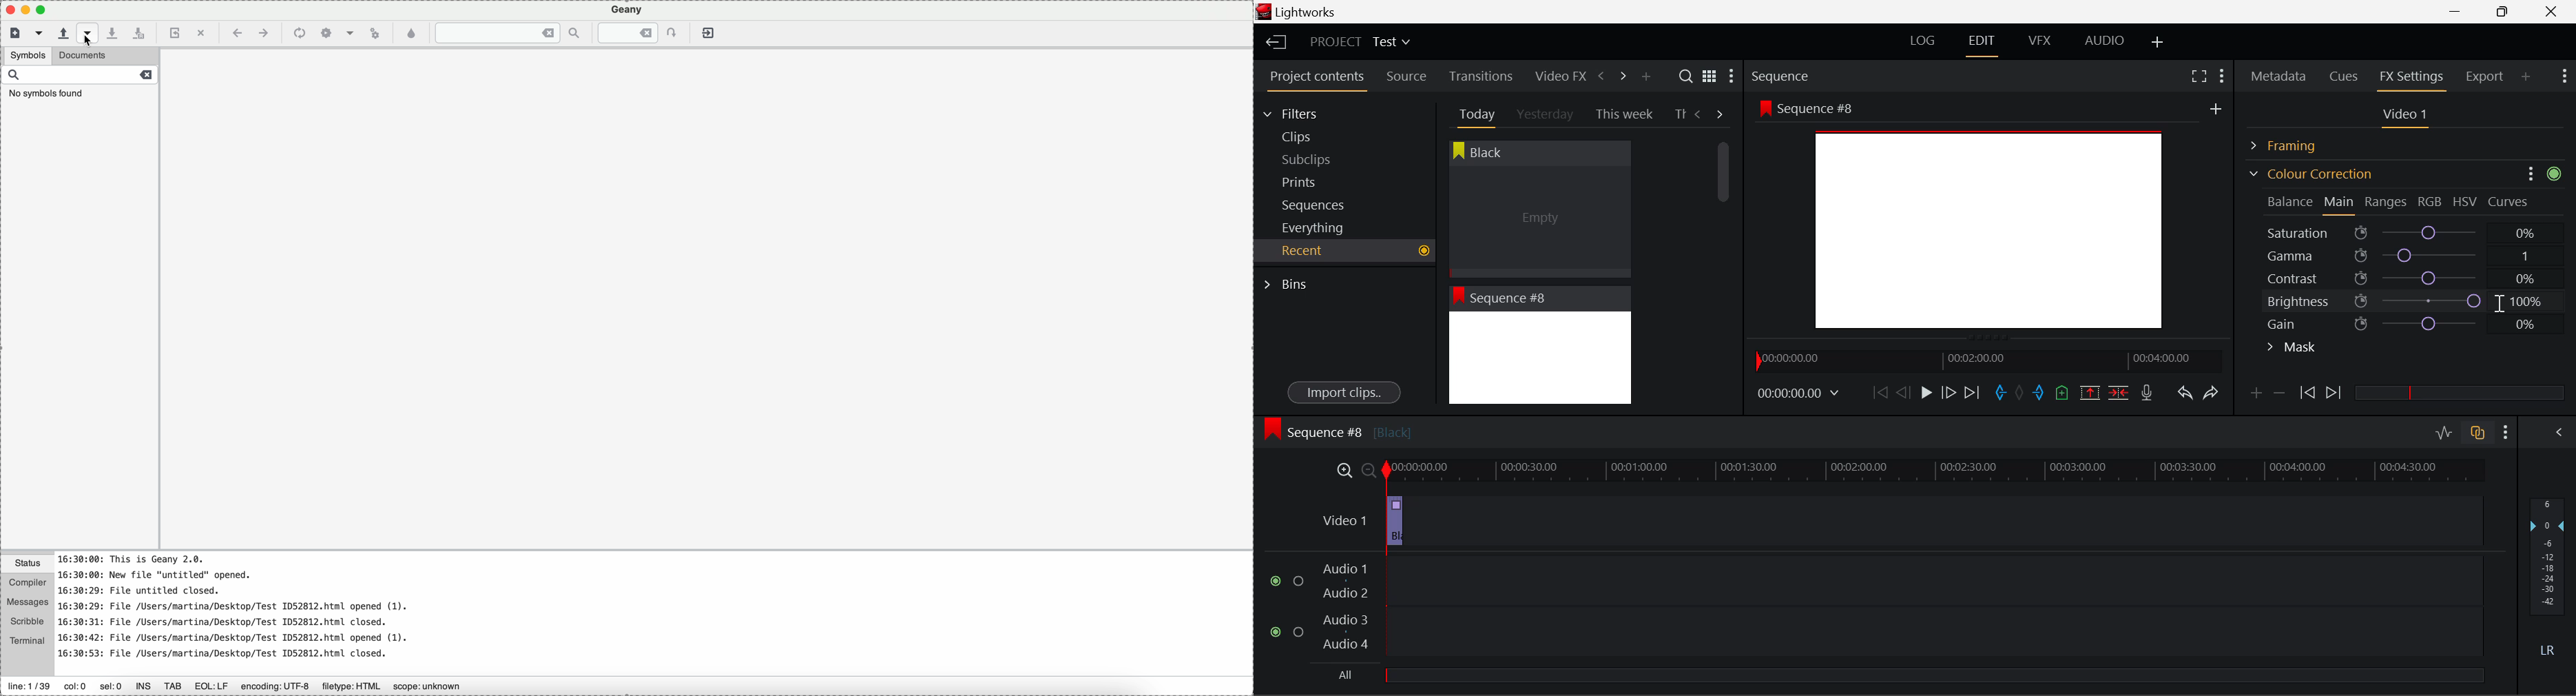 This screenshot has width=2576, height=700. Describe the element at coordinates (1687, 76) in the screenshot. I see `Search` at that location.